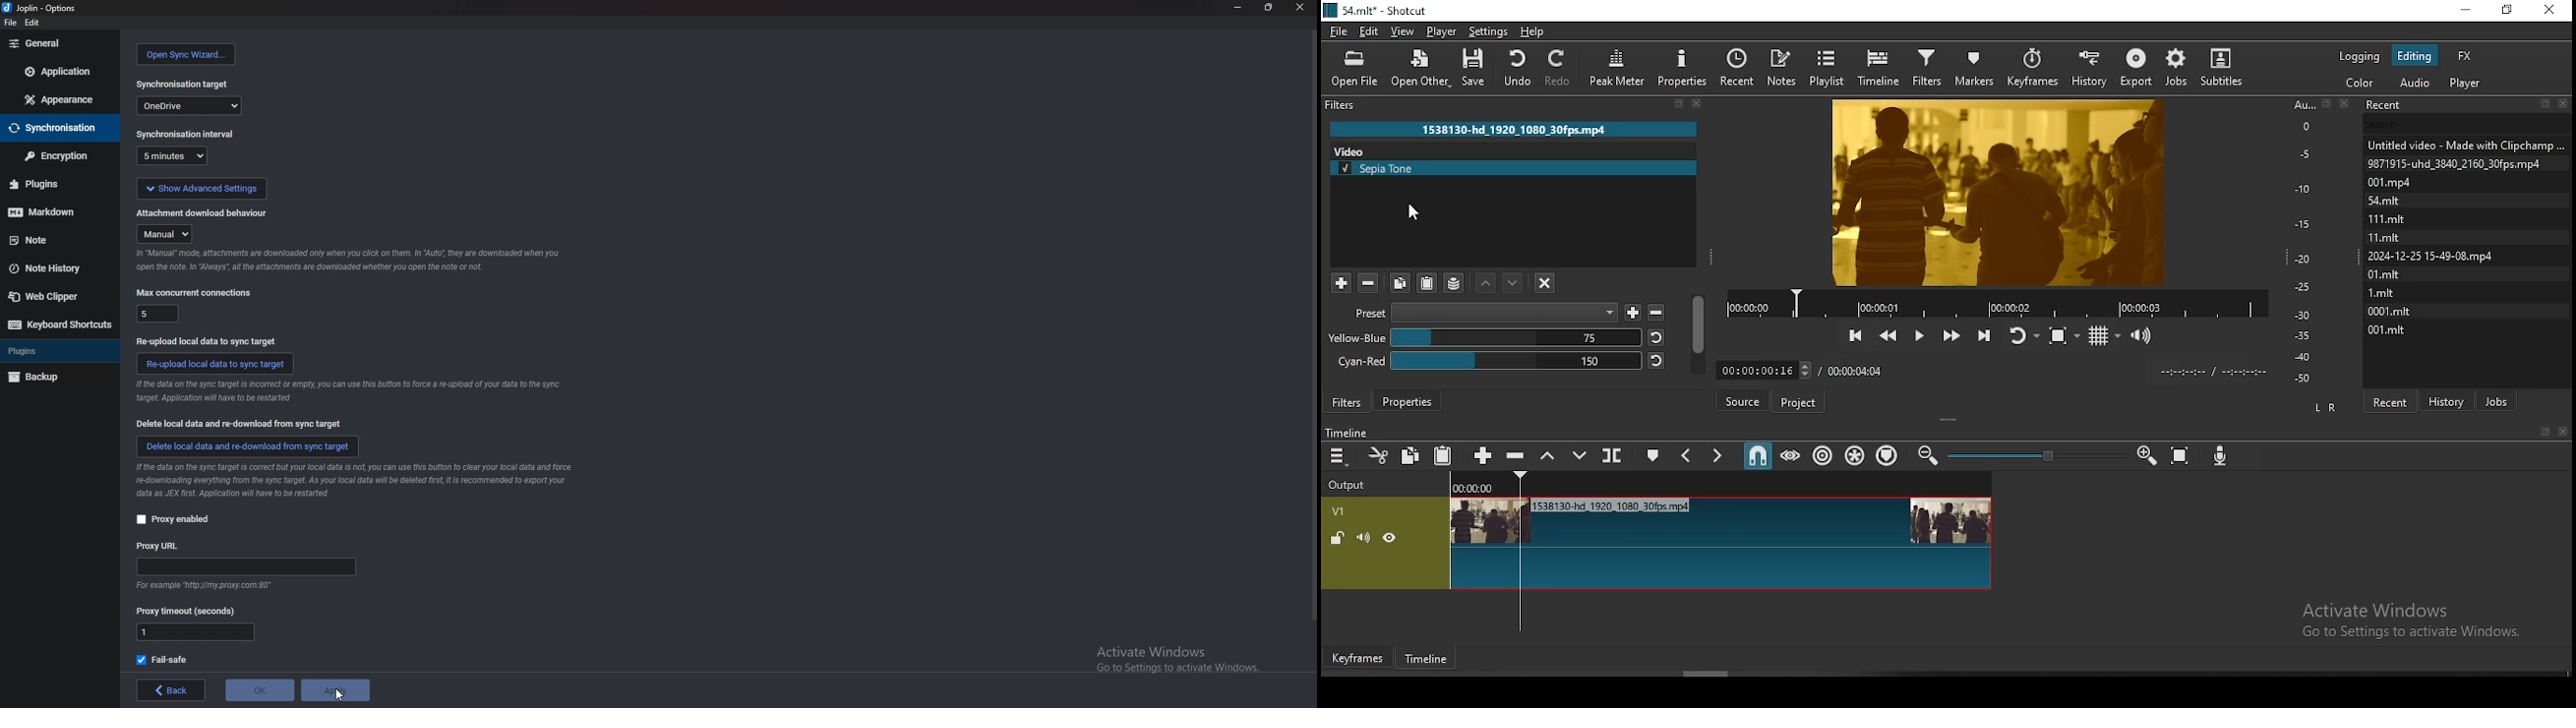  What do you see at coordinates (339, 692) in the screenshot?
I see `cursor` at bounding box center [339, 692].